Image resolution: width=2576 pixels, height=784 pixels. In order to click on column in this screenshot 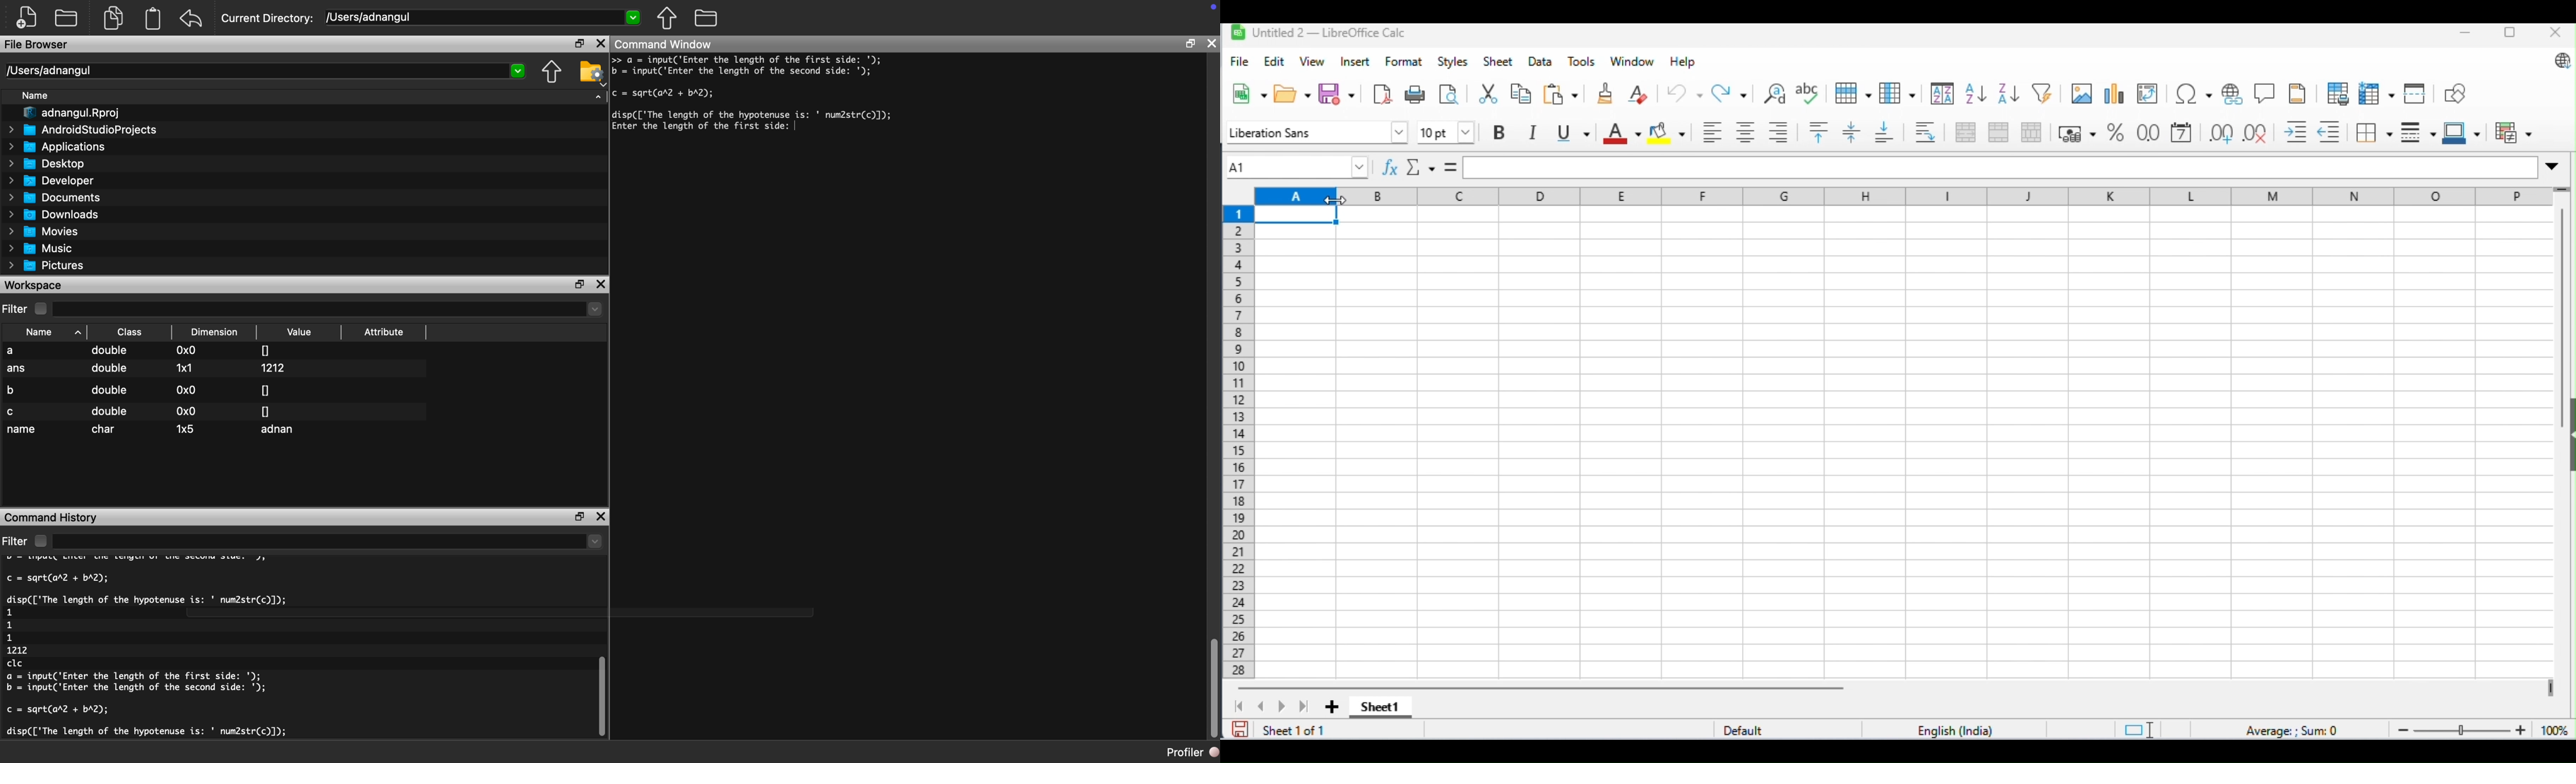, I will do `click(1899, 93)`.